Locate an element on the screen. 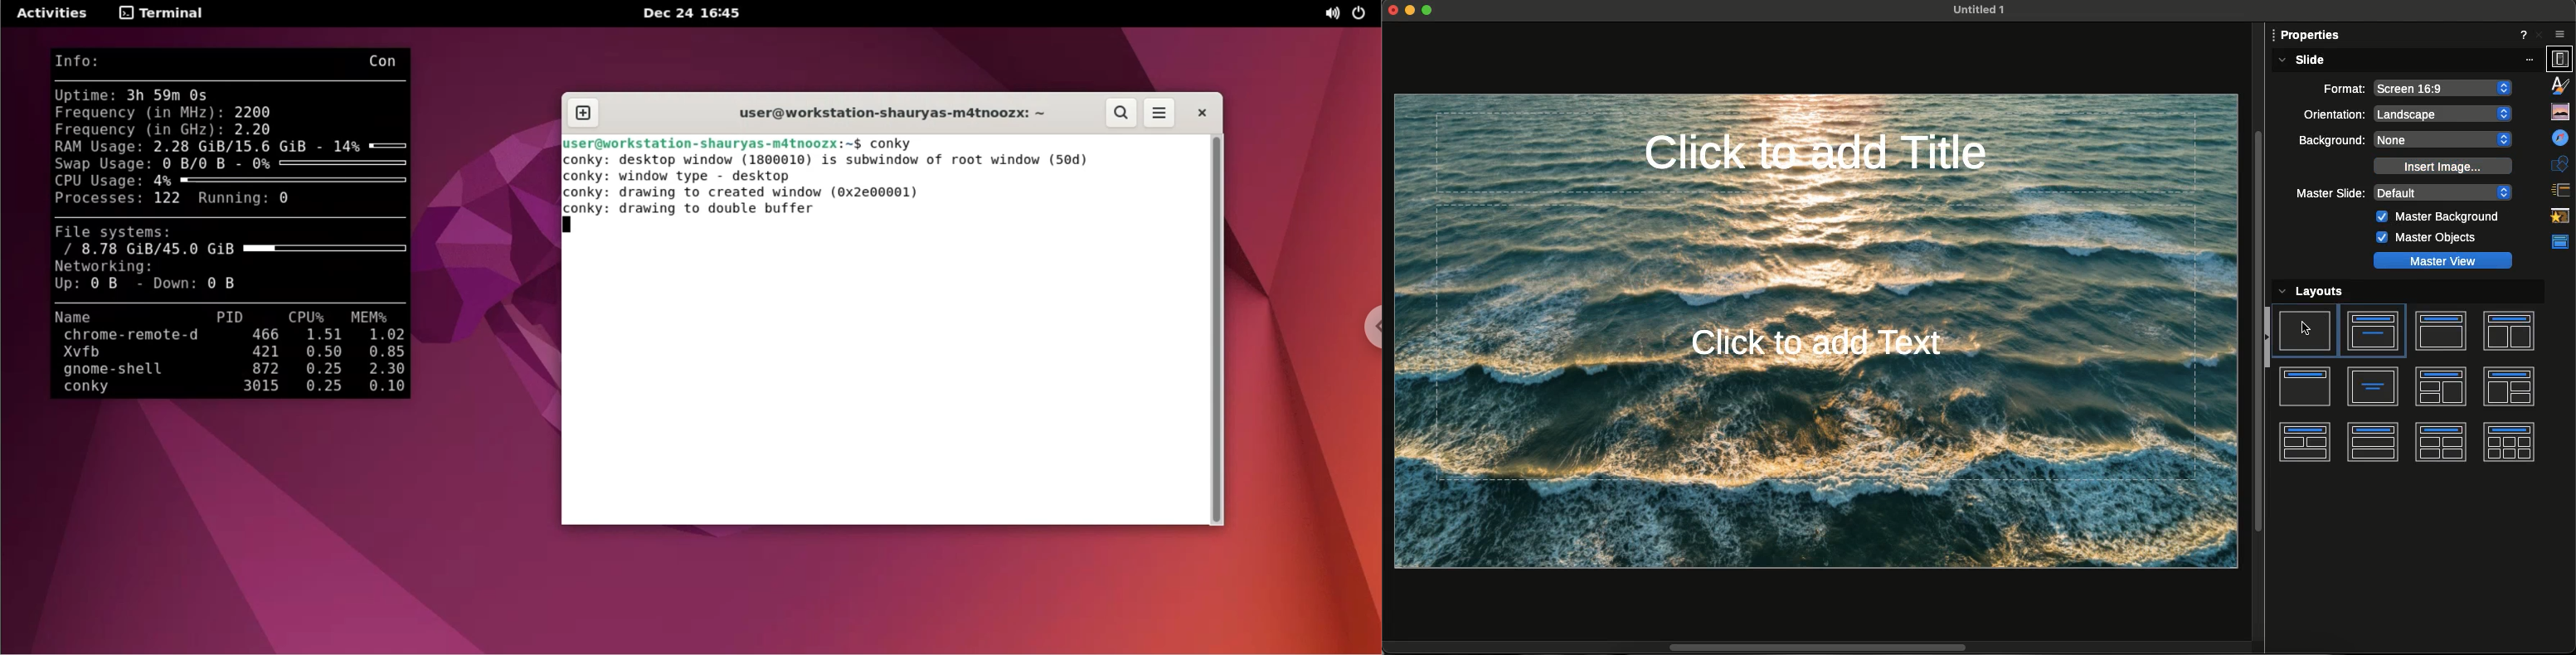 The image size is (2576, 672). Properties is located at coordinates (2560, 59).